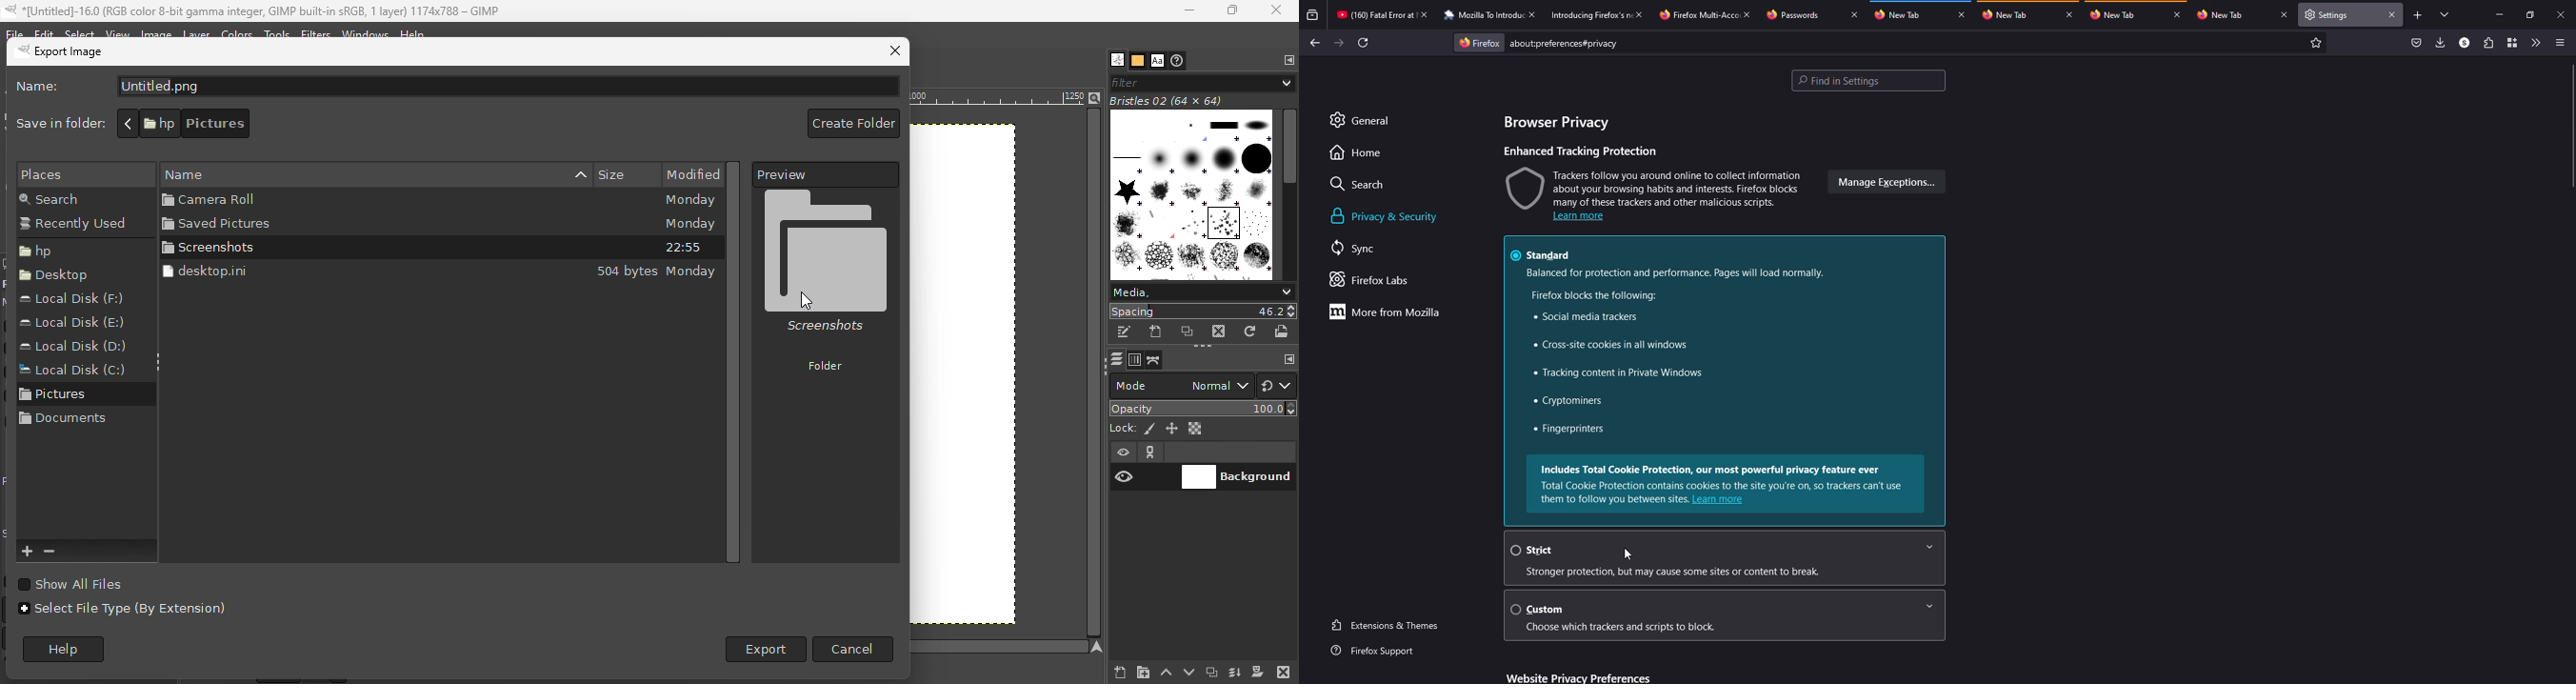  Describe the element at coordinates (1720, 477) in the screenshot. I see `info` at that location.